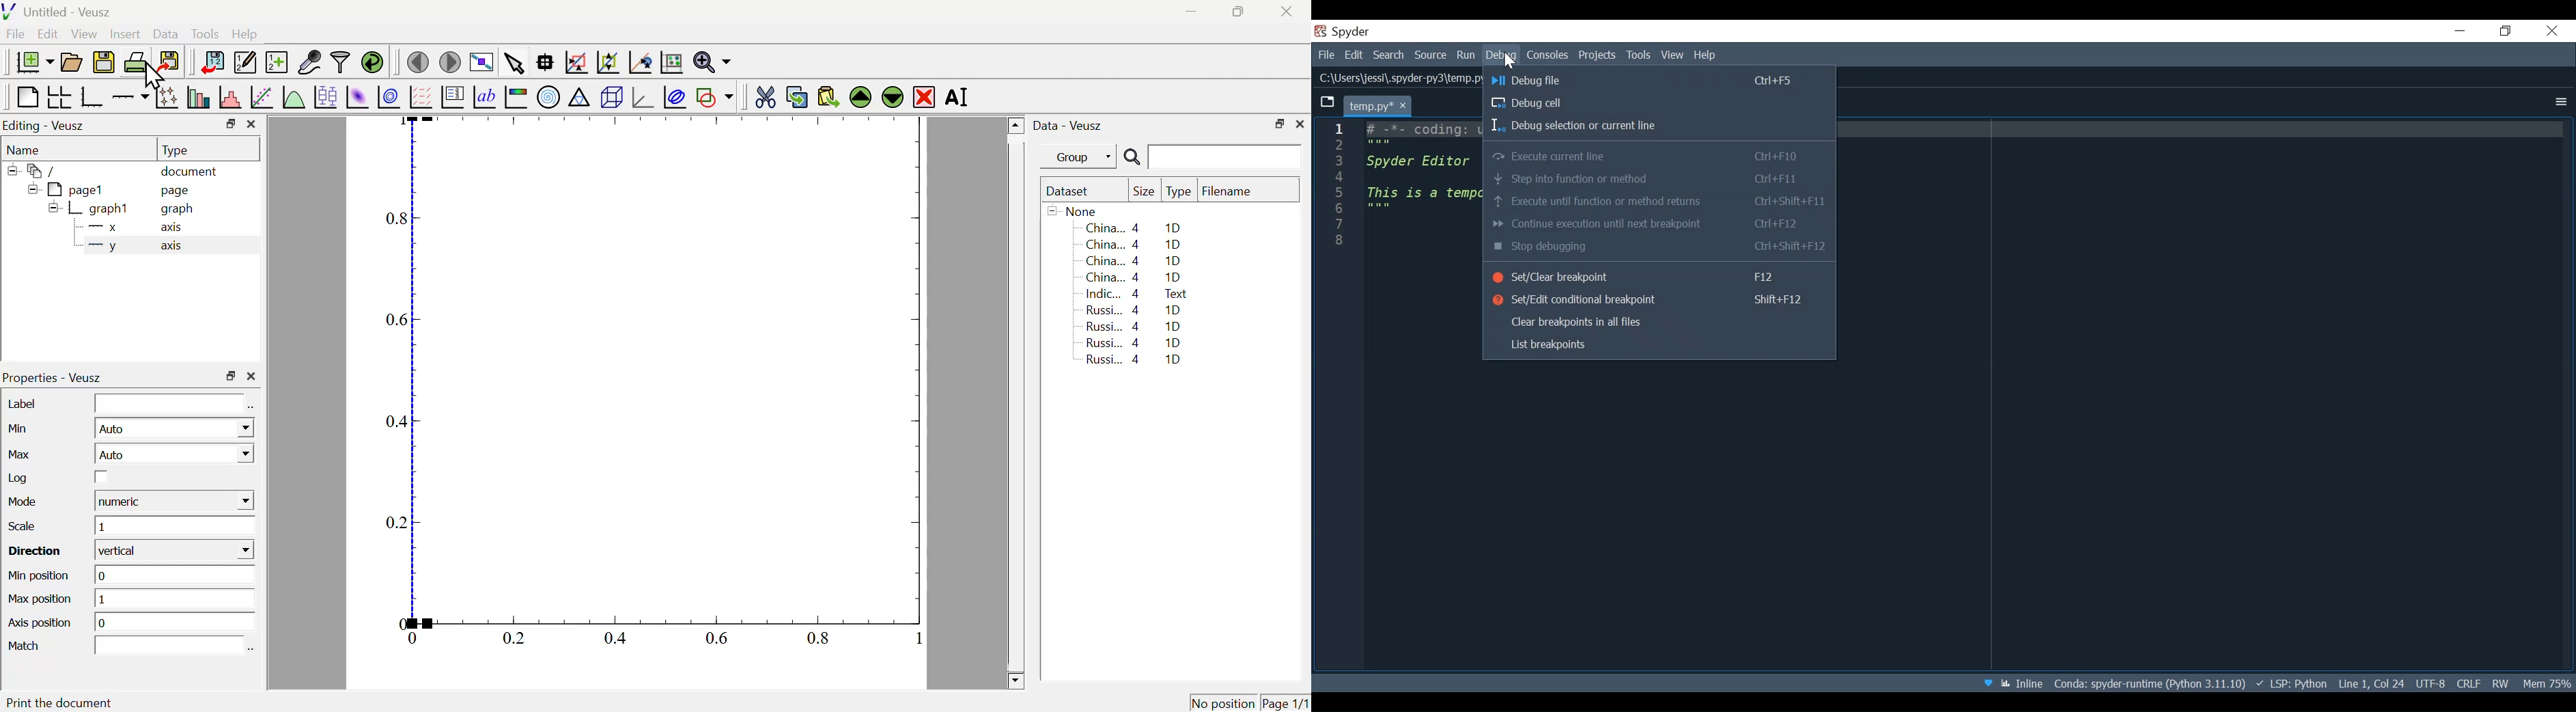 Image resolution: width=2576 pixels, height=728 pixels. What do you see at coordinates (1389, 57) in the screenshot?
I see `Search` at bounding box center [1389, 57].